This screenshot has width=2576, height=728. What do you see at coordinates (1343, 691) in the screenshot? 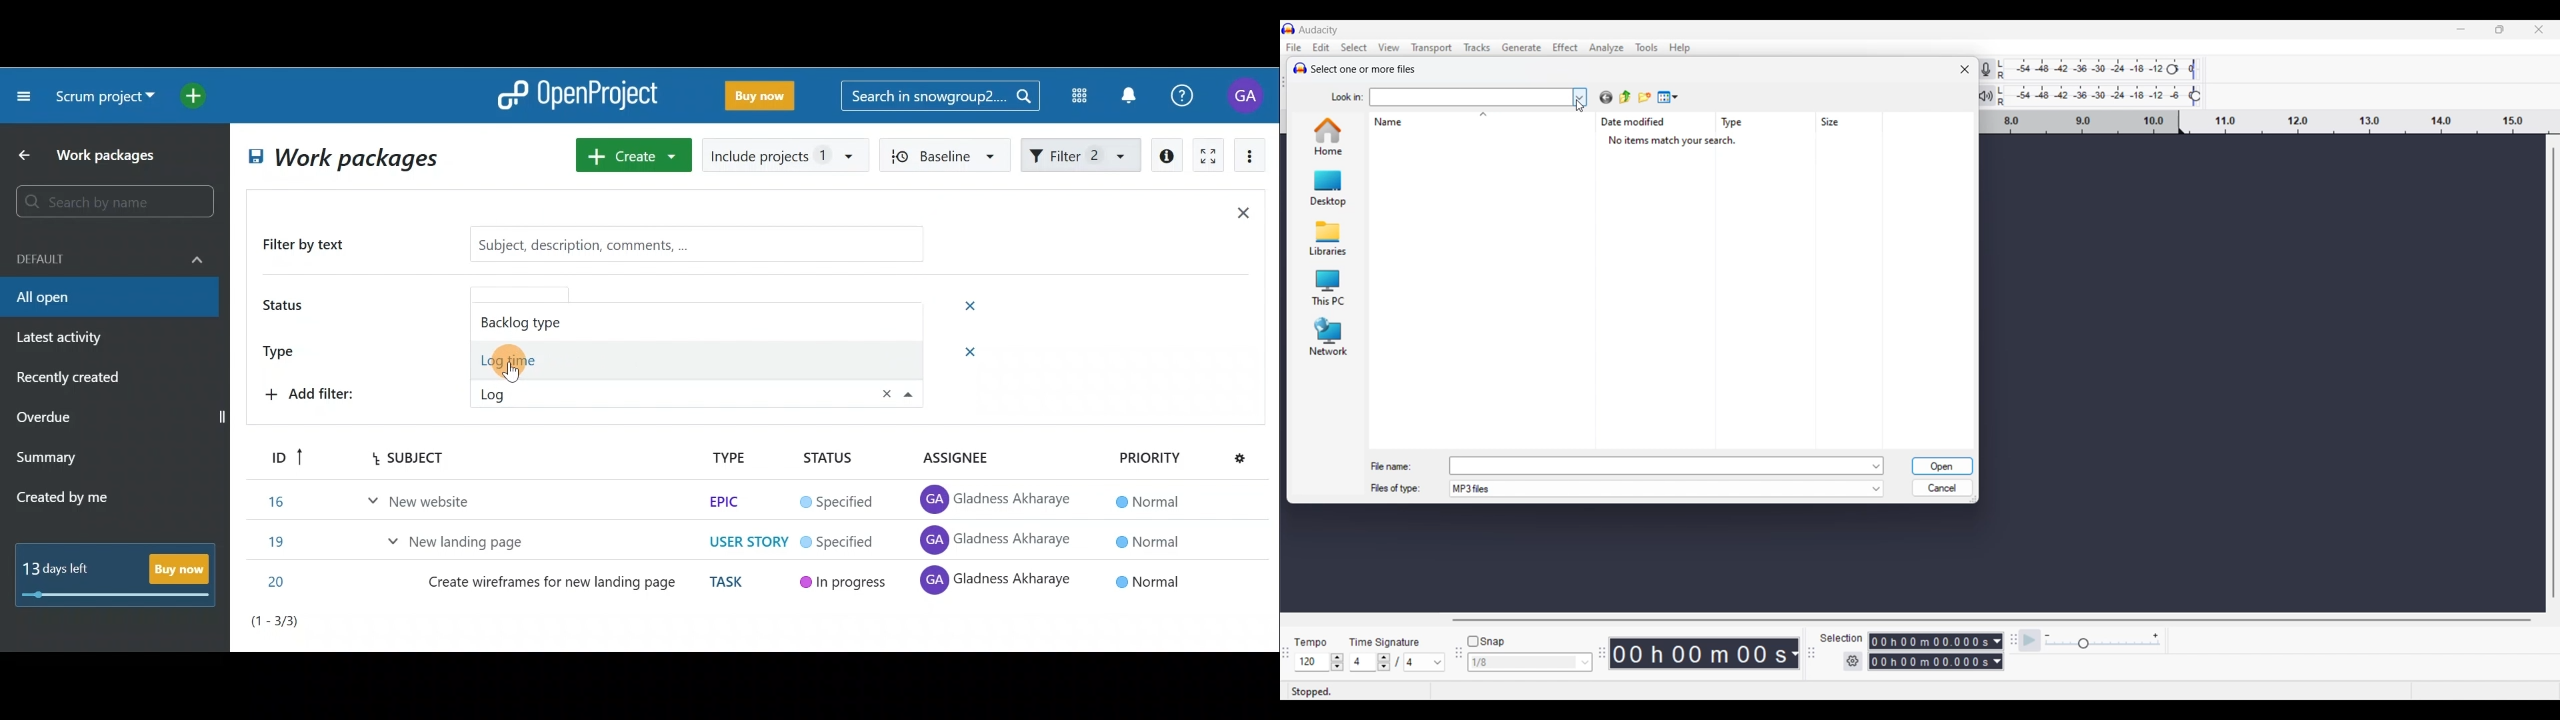
I see `Status of recording` at bounding box center [1343, 691].